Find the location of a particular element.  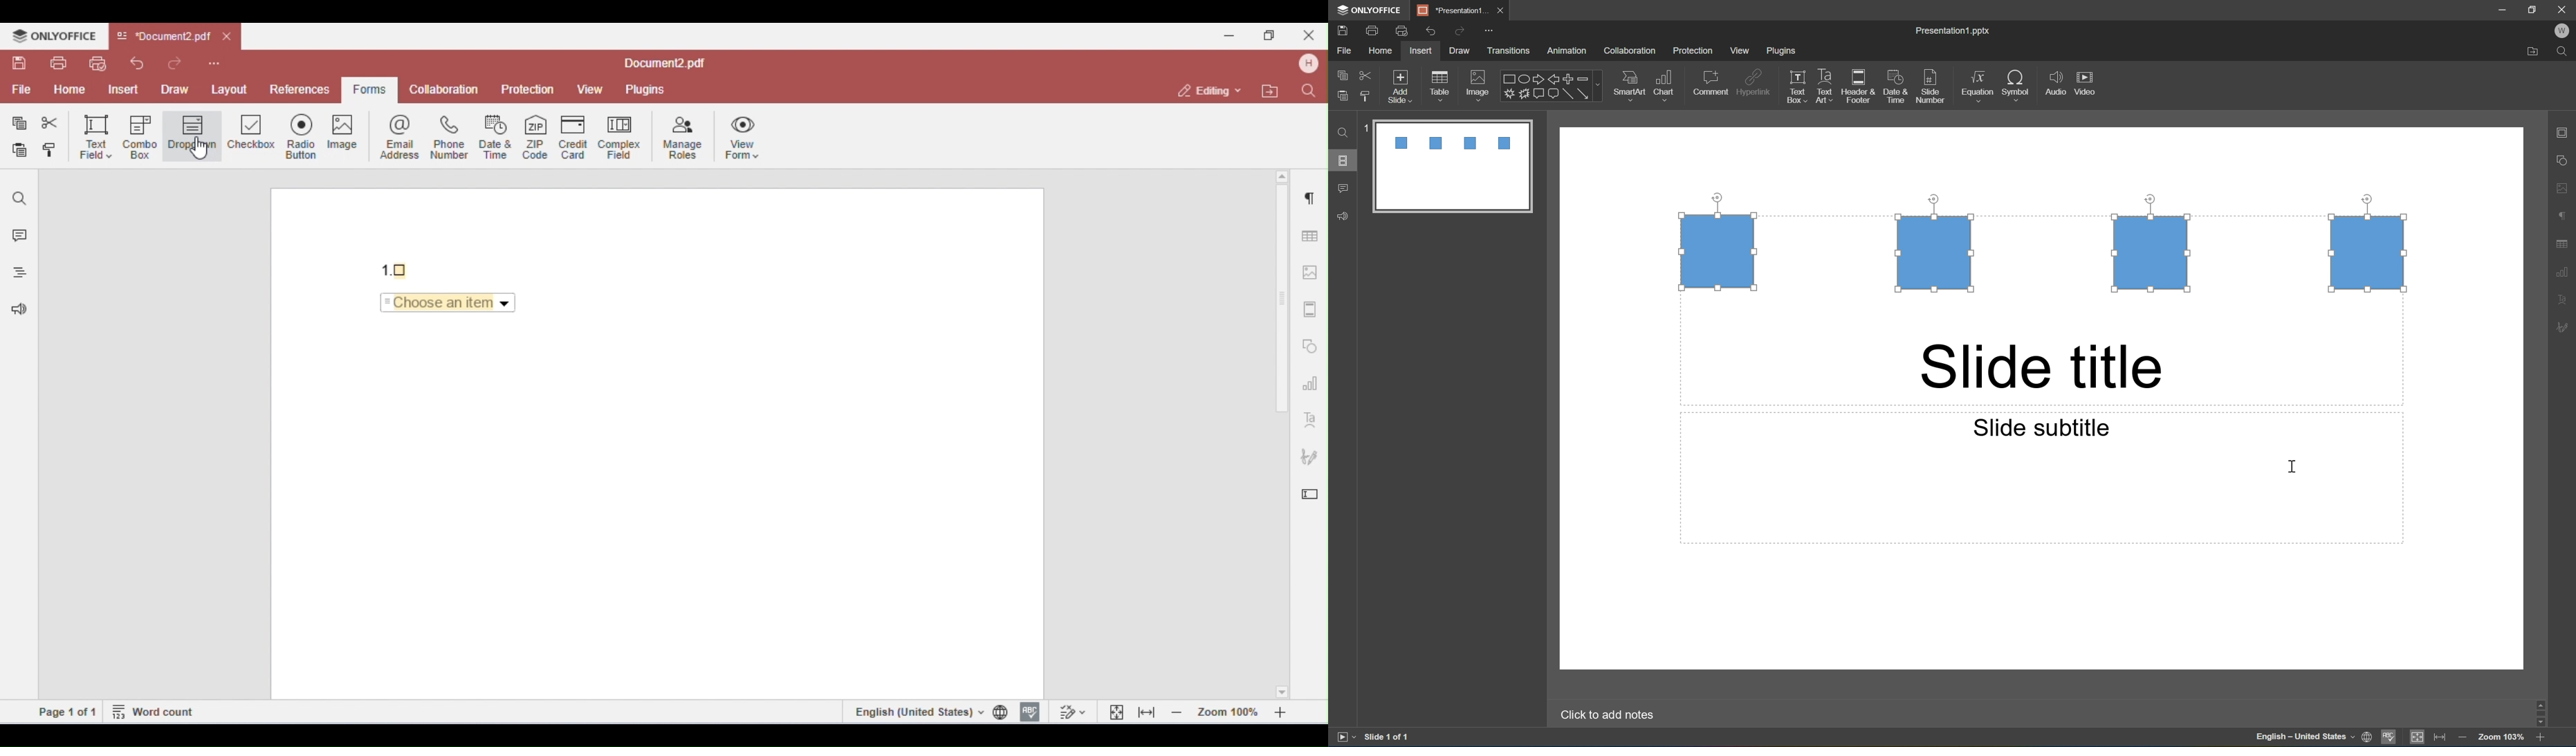

print is located at coordinates (1371, 29).